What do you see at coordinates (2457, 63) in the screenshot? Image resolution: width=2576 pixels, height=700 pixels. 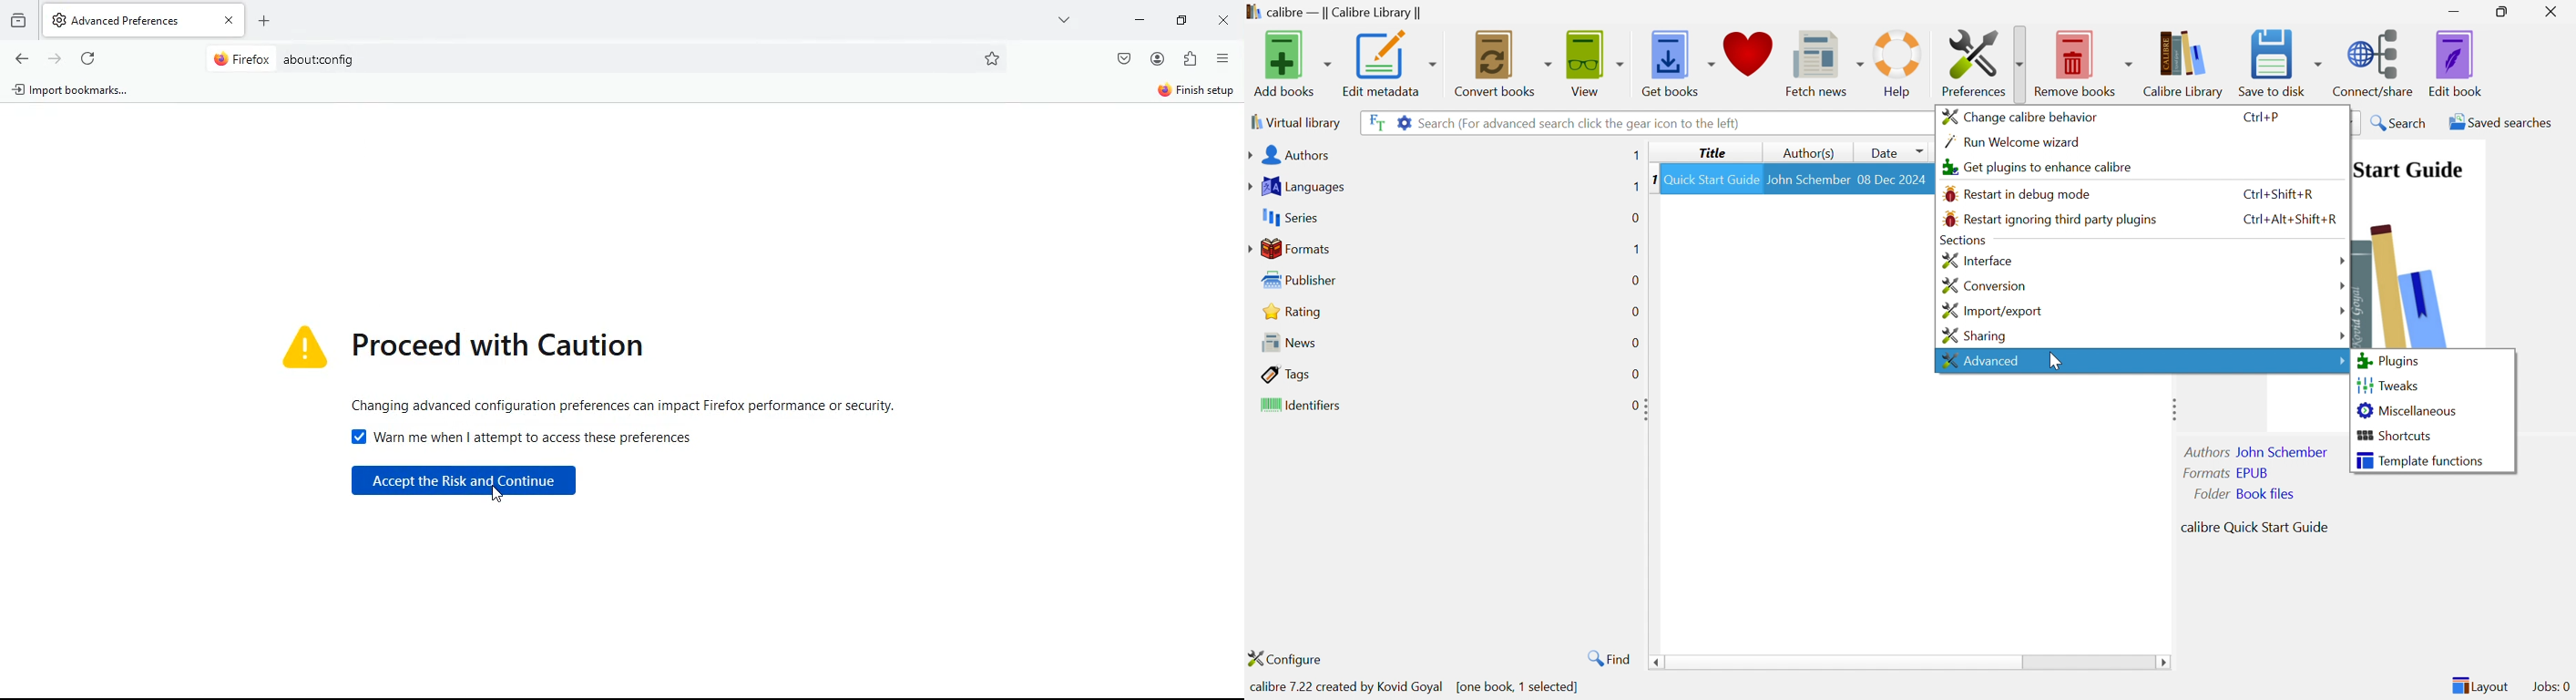 I see `Edit book` at bounding box center [2457, 63].